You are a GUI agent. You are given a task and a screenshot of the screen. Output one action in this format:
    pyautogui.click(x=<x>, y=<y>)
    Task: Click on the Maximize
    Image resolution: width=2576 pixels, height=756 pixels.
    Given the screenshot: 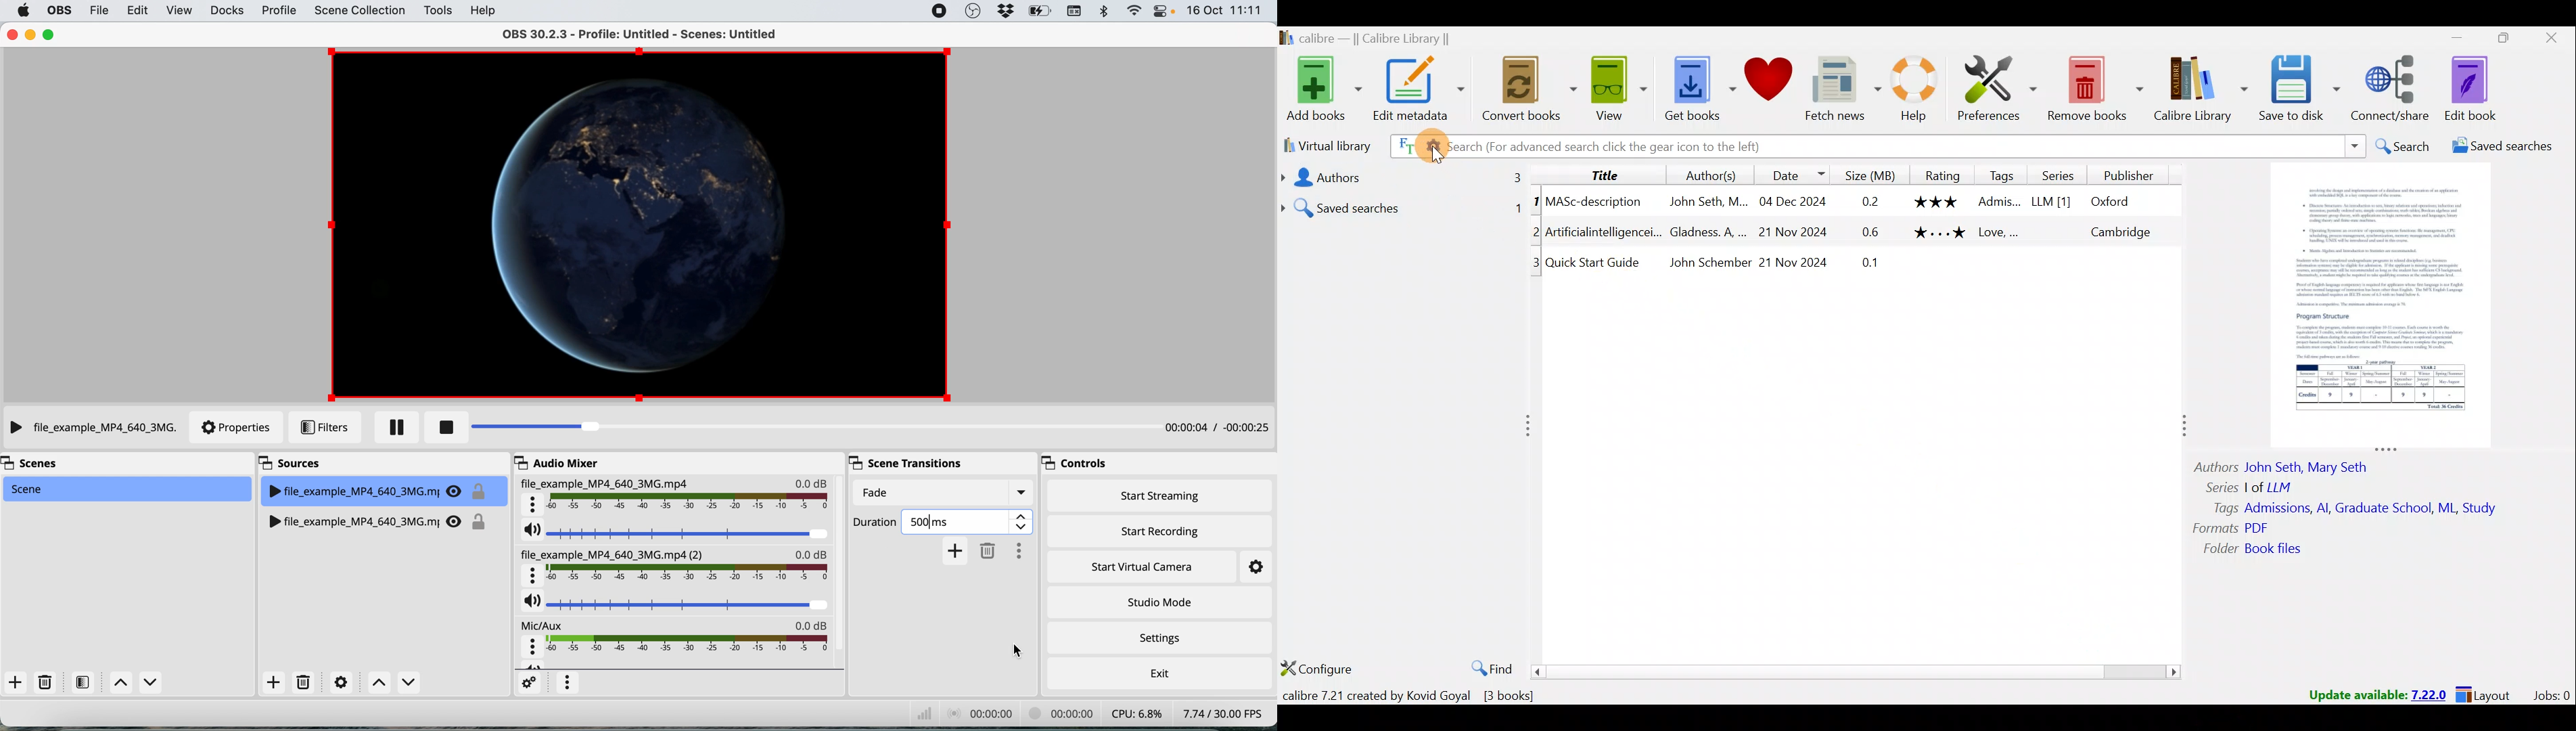 What is the action you would take?
    pyautogui.click(x=2498, y=41)
    